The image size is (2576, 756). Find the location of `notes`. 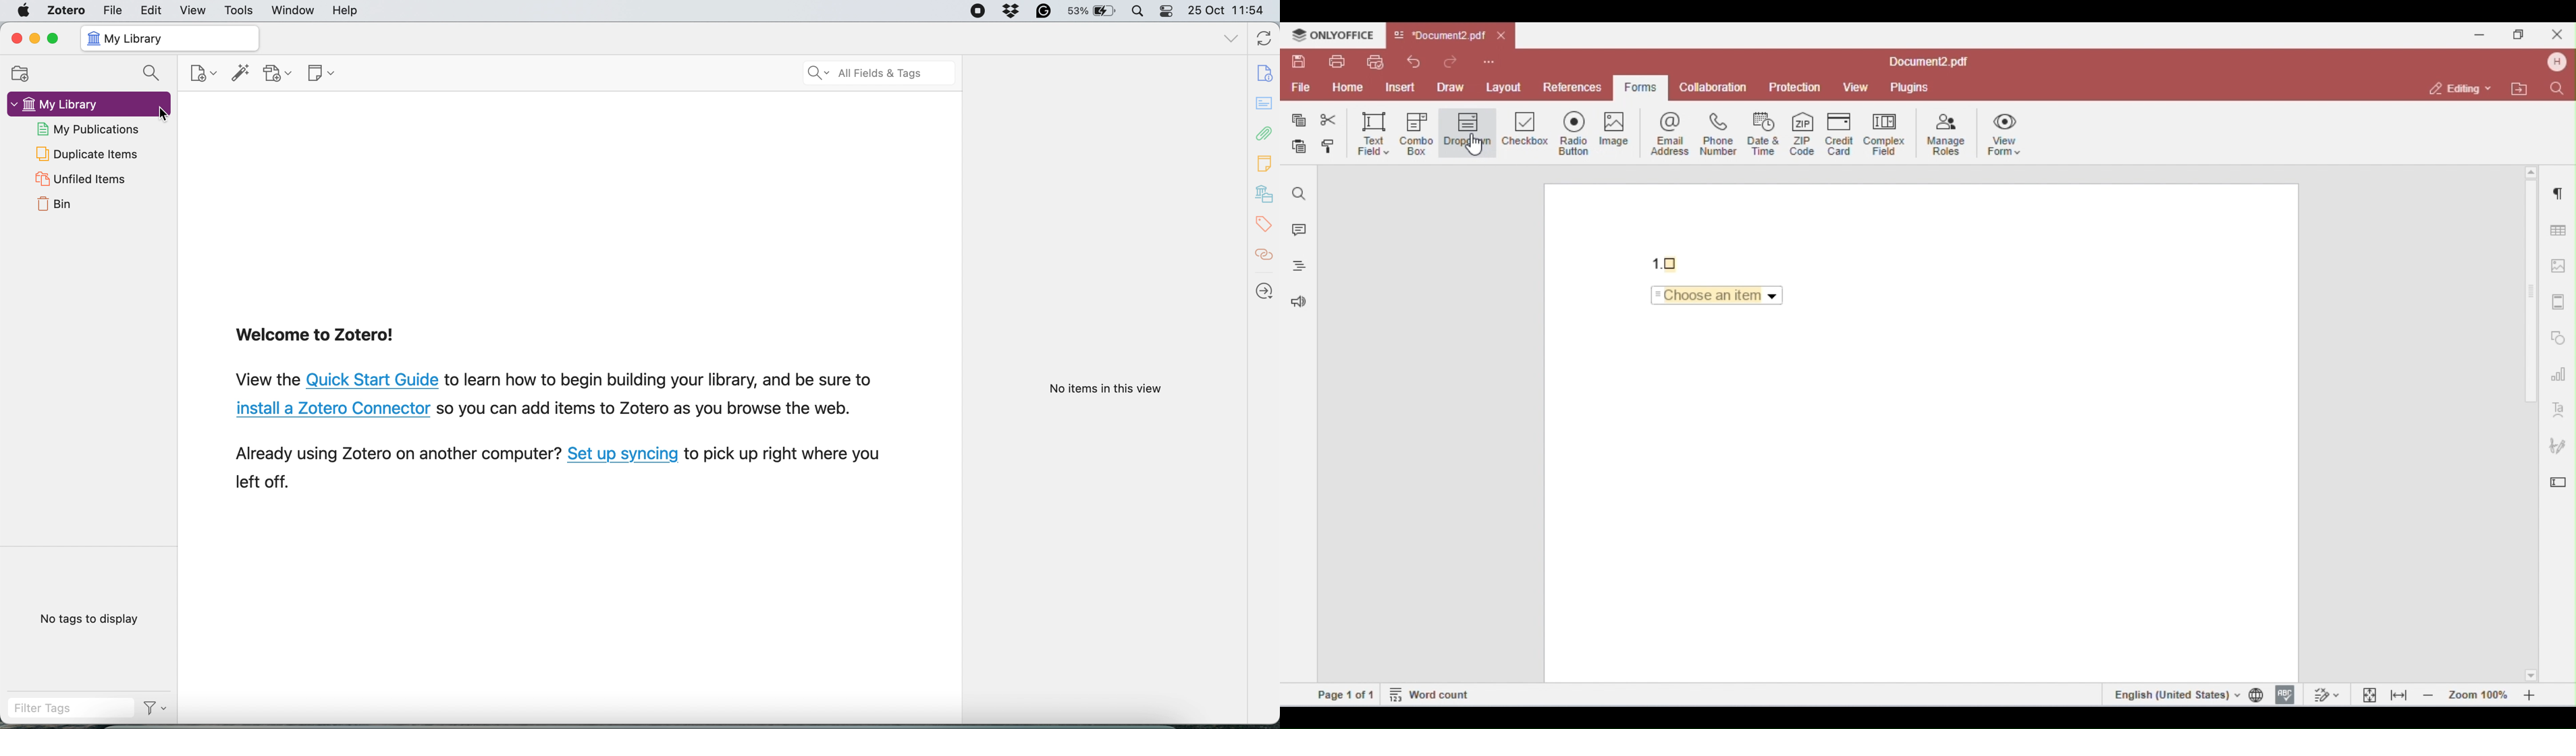

notes is located at coordinates (1266, 163).